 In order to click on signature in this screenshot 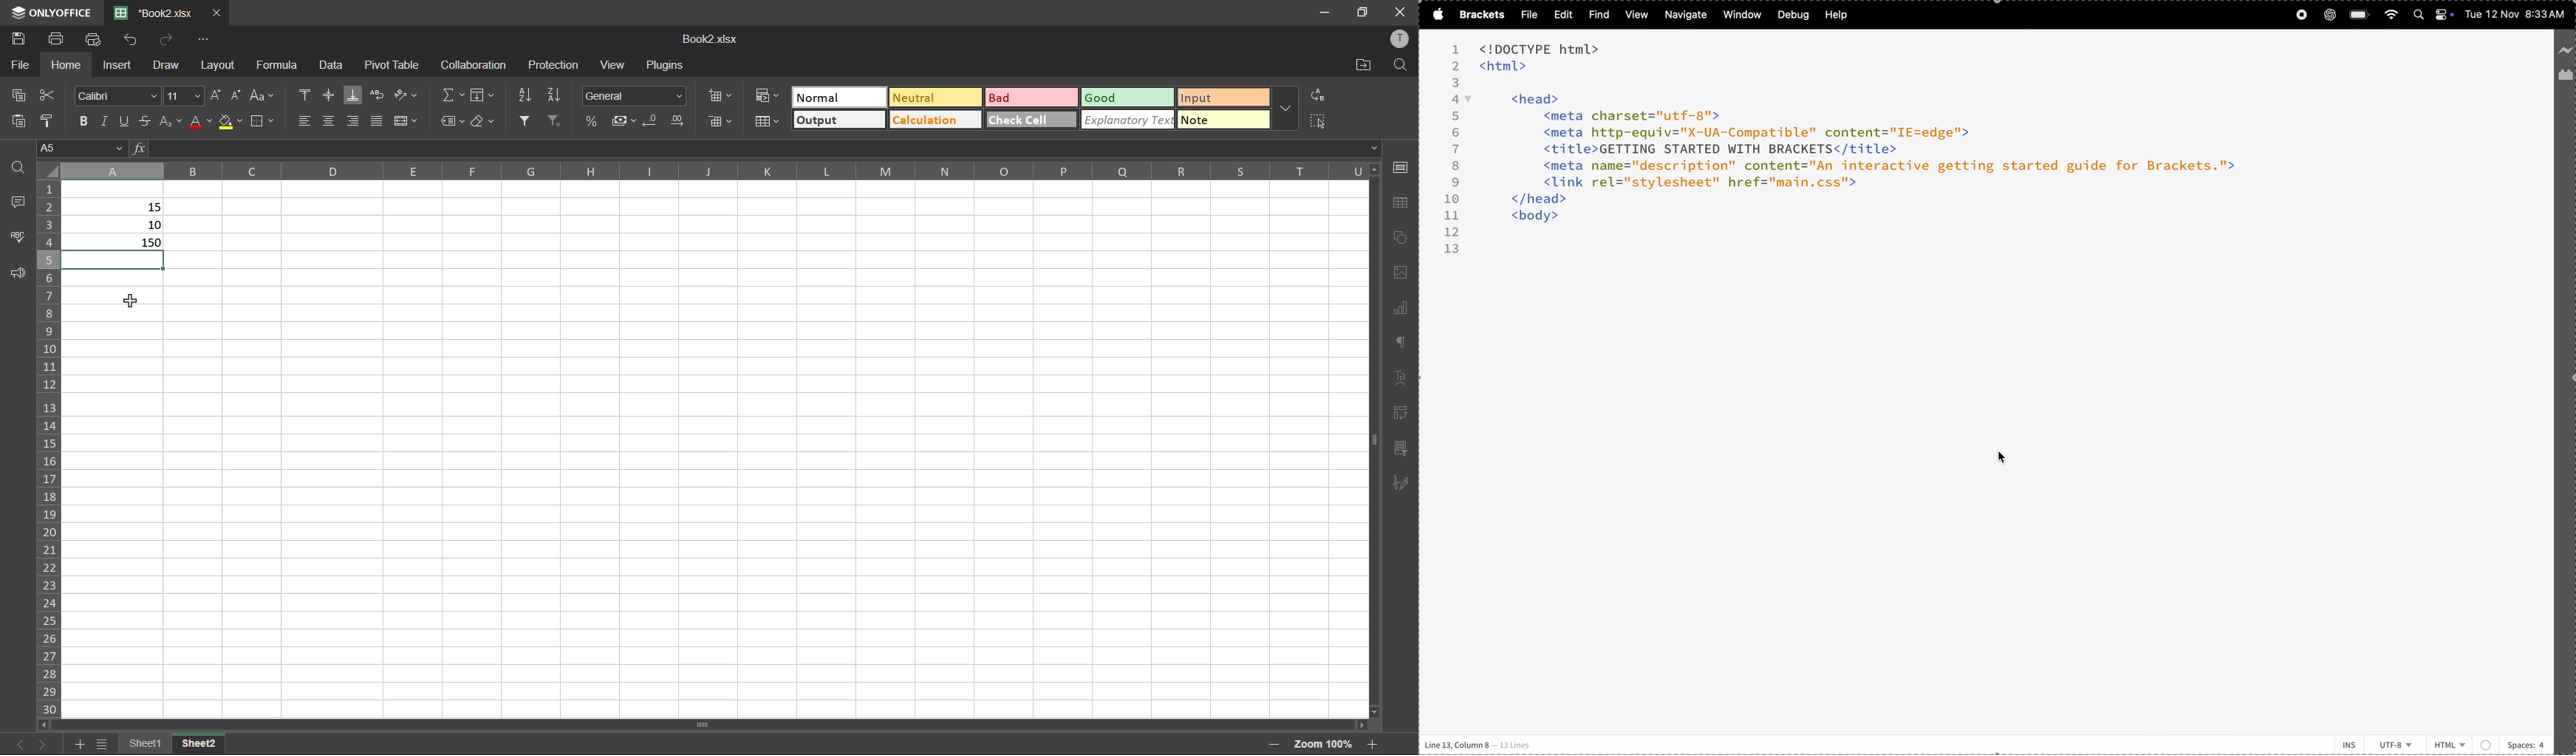, I will do `click(1401, 484)`.